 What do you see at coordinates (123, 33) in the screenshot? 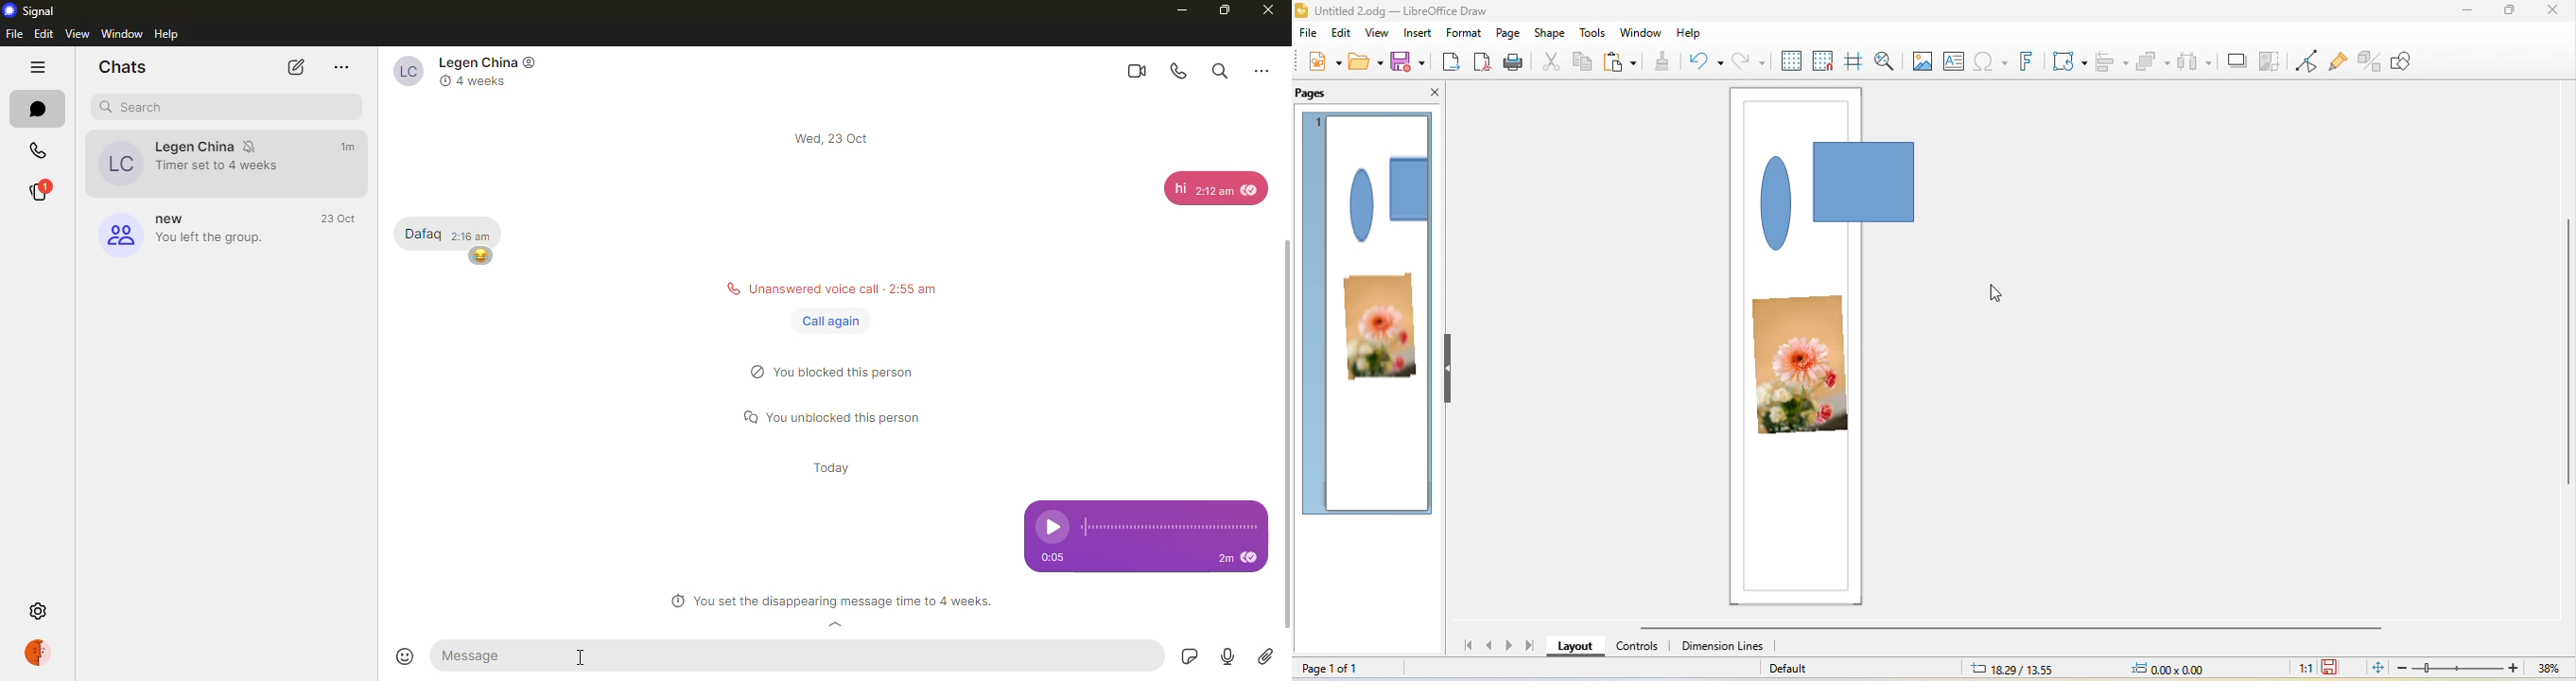
I see `window` at bounding box center [123, 33].